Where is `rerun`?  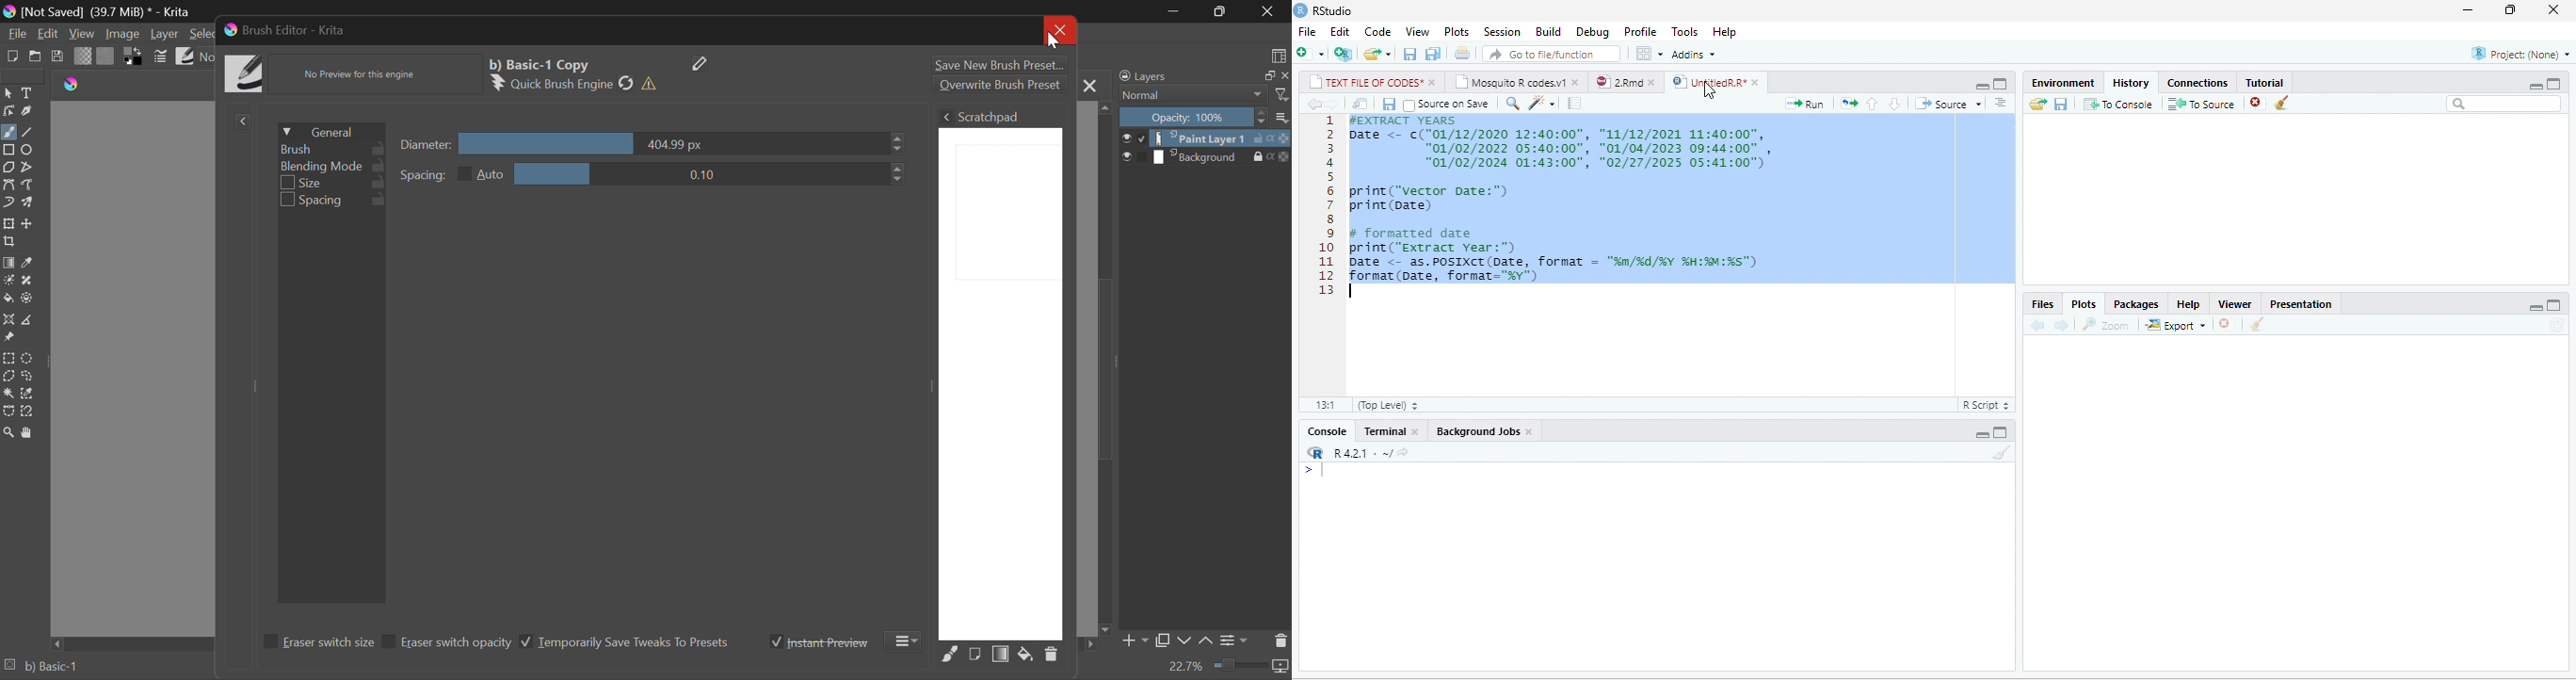 rerun is located at coordinates (1848, 103).